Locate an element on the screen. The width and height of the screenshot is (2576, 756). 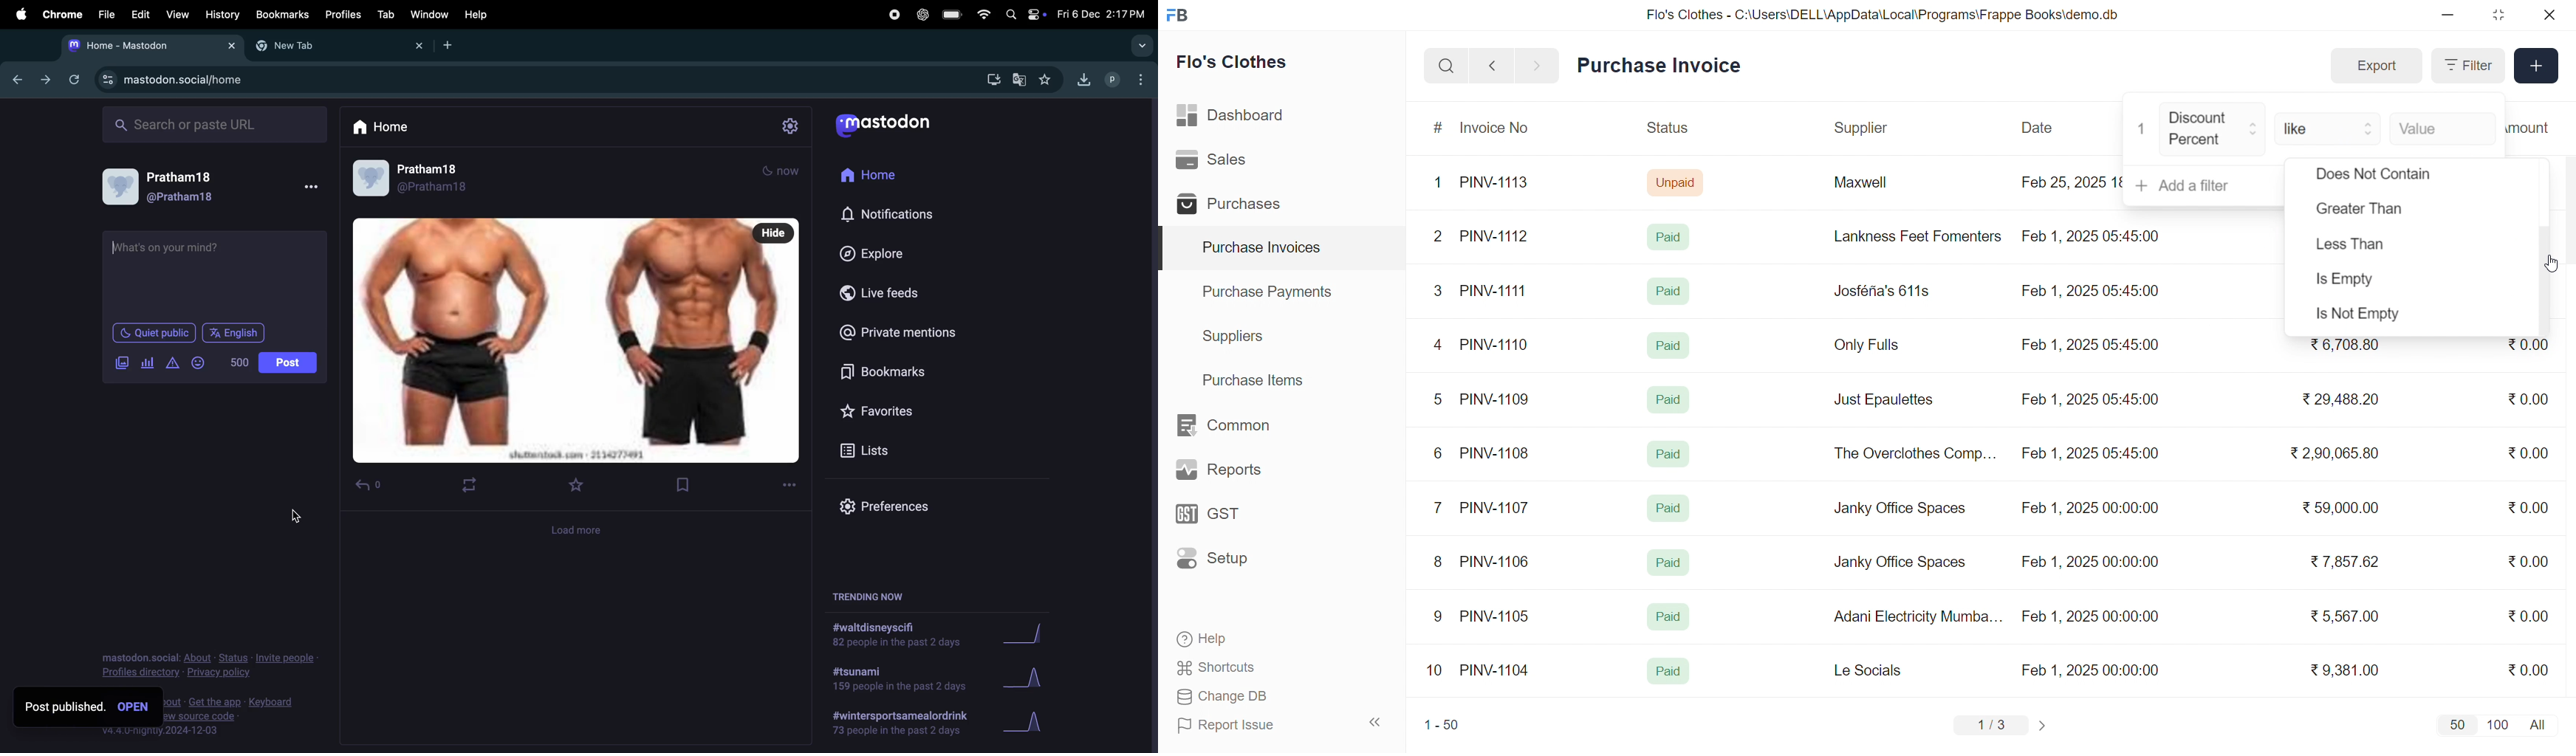
options is located at coordinates (1145, 82).